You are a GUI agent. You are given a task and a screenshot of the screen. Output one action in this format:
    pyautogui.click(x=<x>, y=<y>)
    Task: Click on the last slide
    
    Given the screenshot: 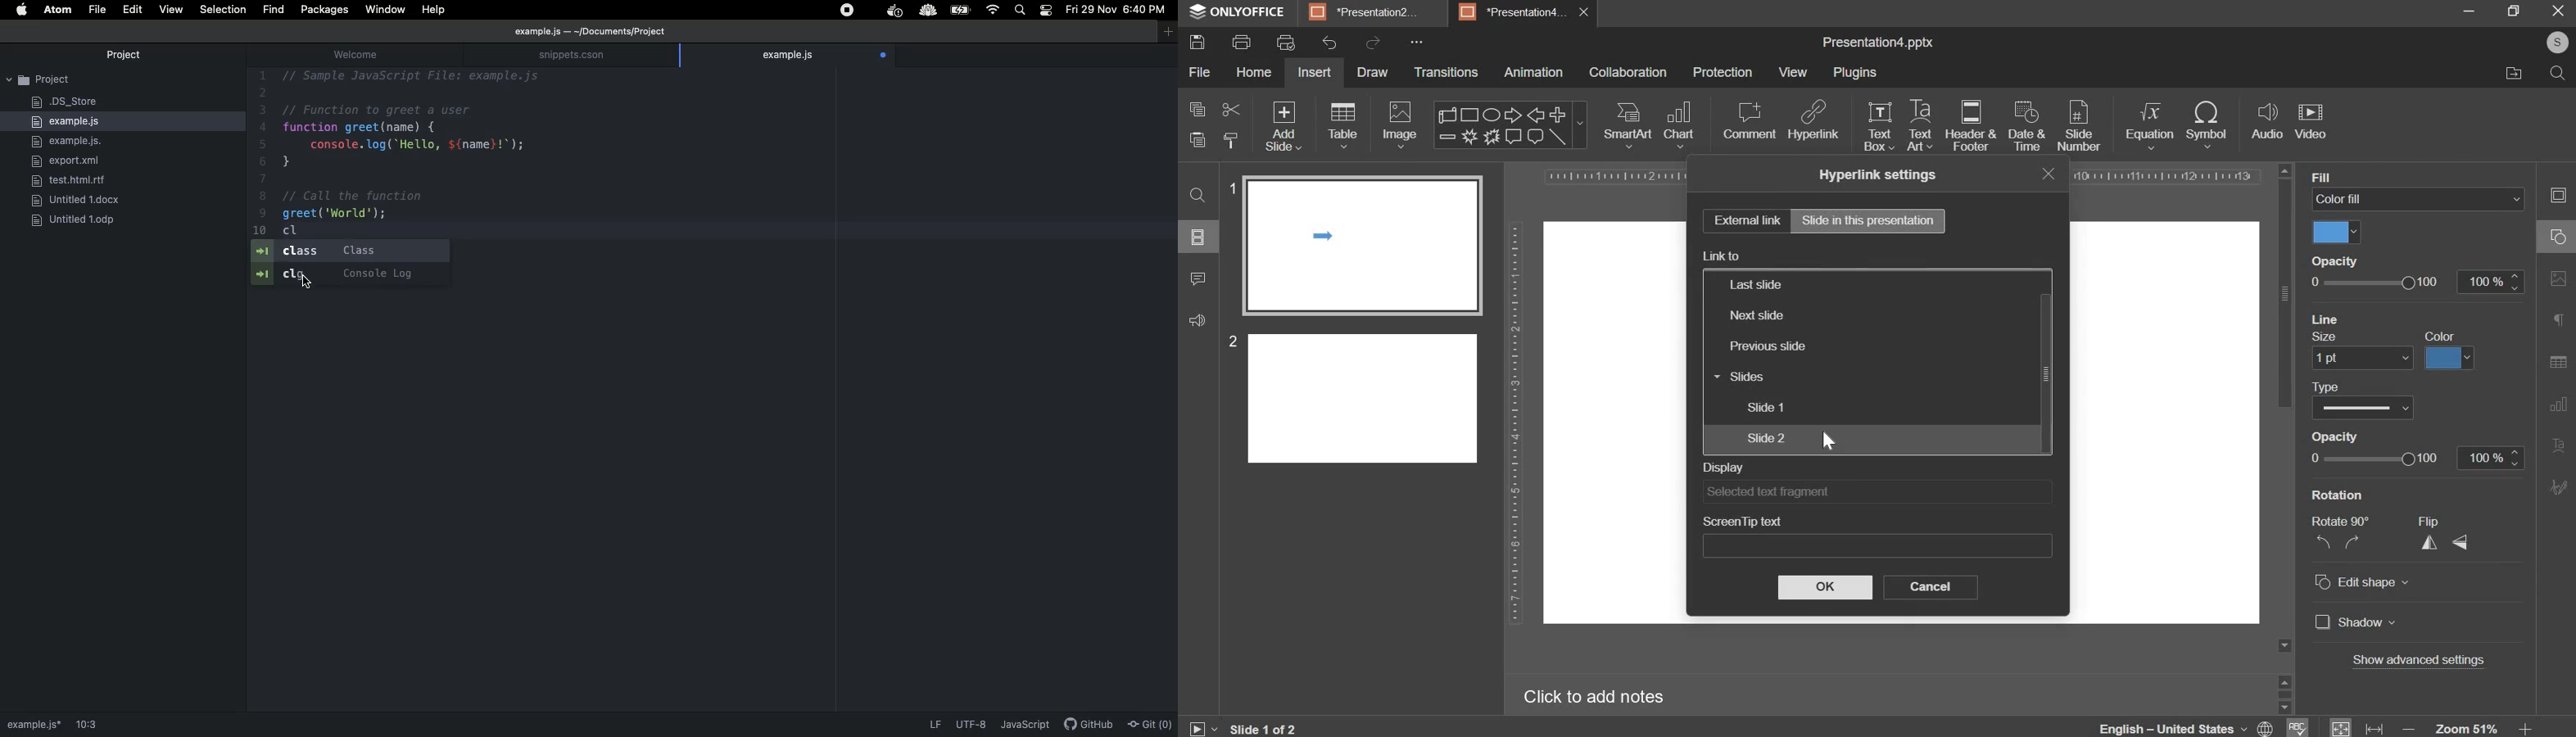 What is the action you would take?
    pyautogui.click(x=1755, y=285)
    